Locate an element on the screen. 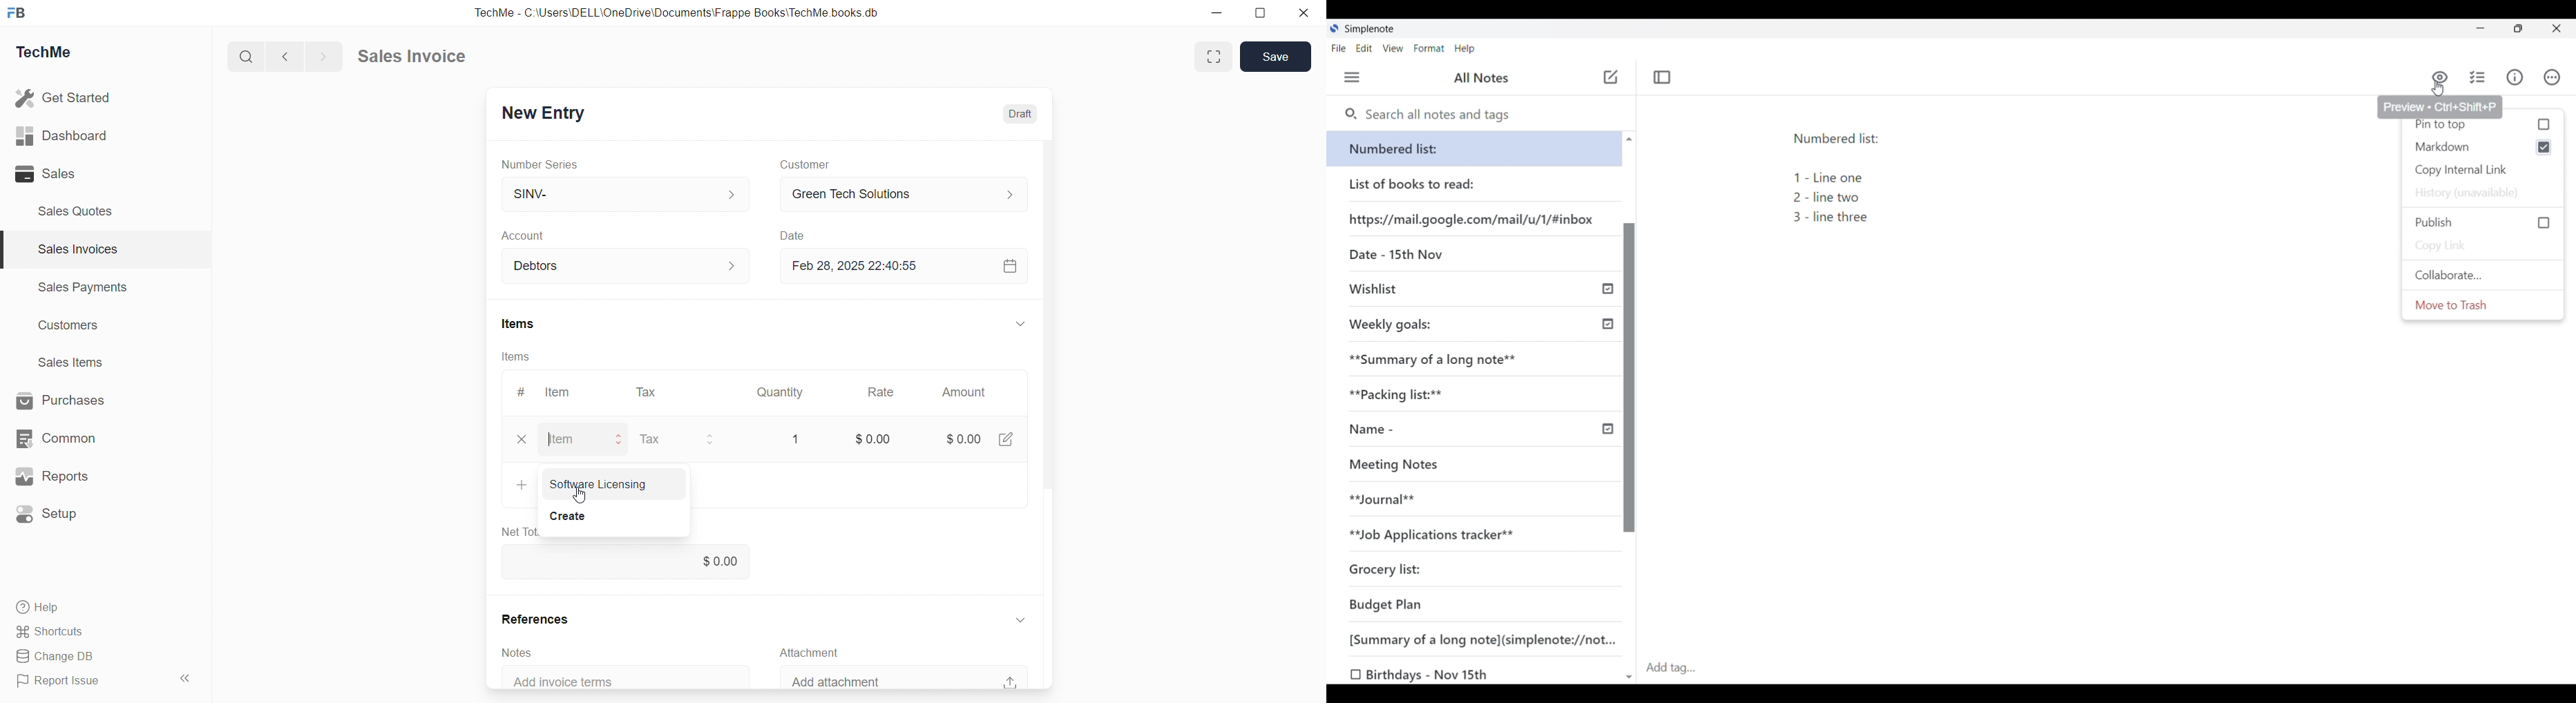 The height and width of the screenshot is (728, 2576). Show interface in smaller tab is located at coordinates (2519, 29).